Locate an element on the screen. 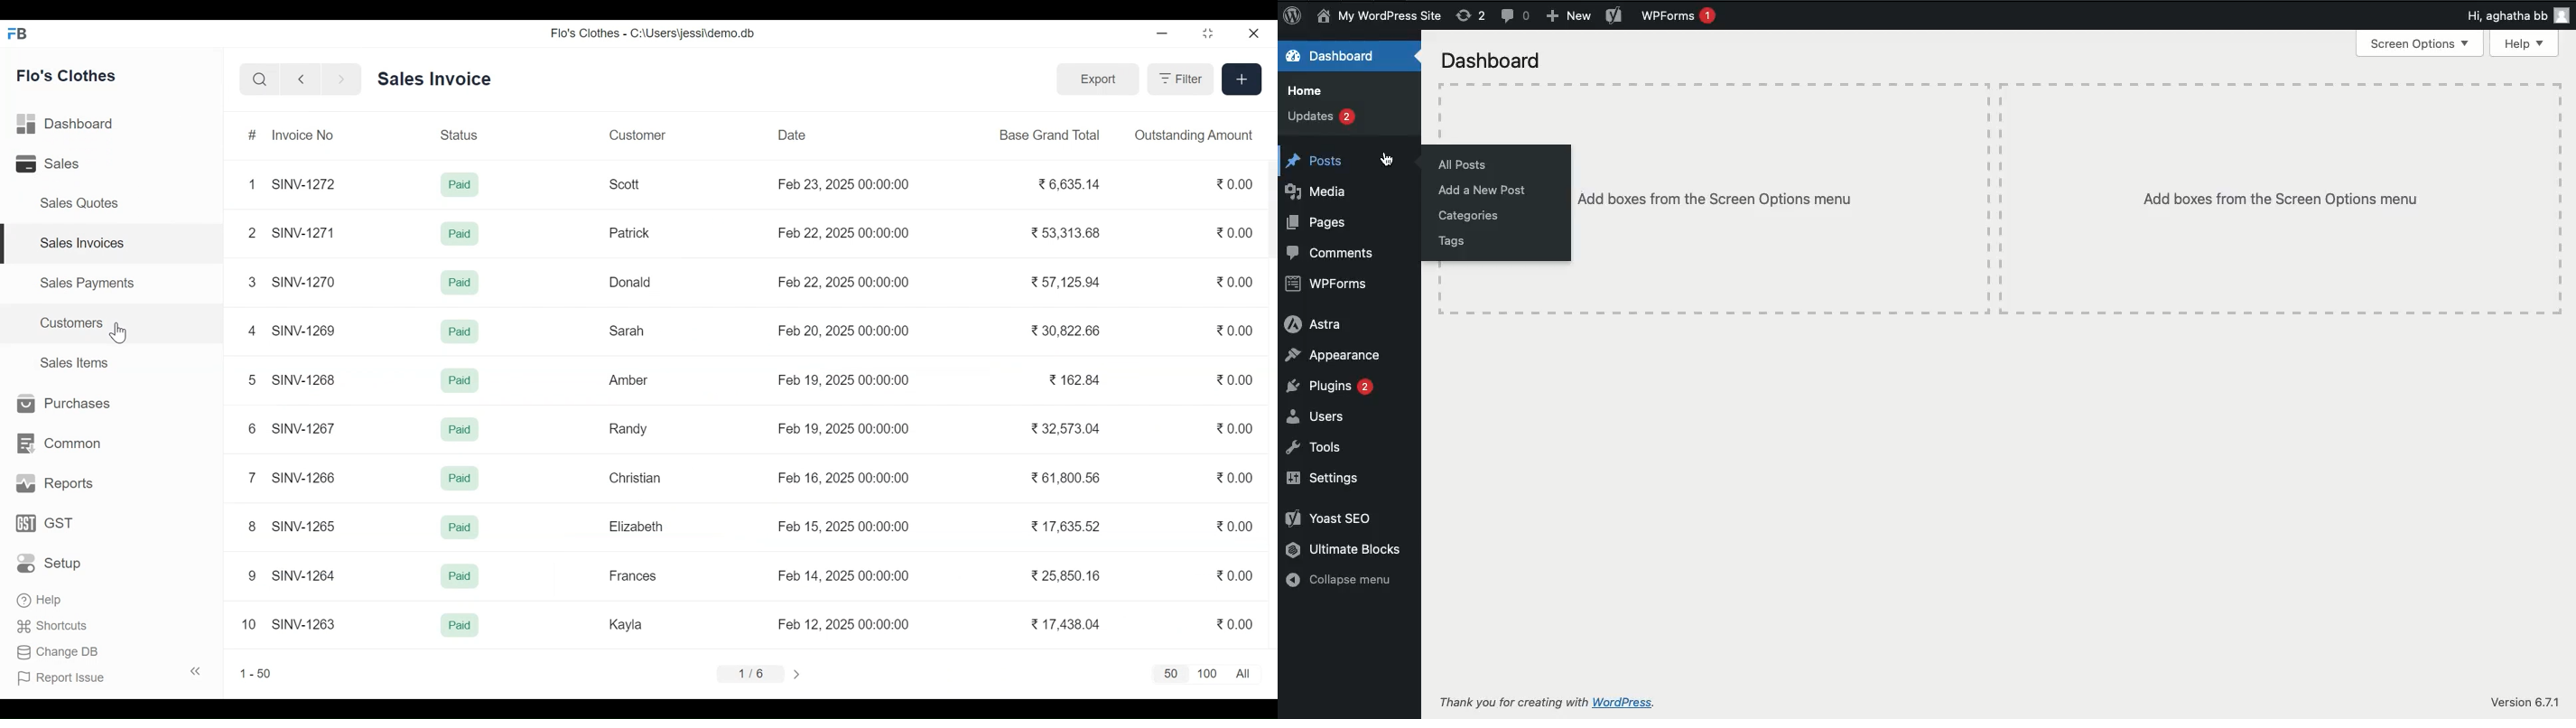 This screenshot has height=728, width=2576. SINV-1266 is located at coordinates (305, 478).